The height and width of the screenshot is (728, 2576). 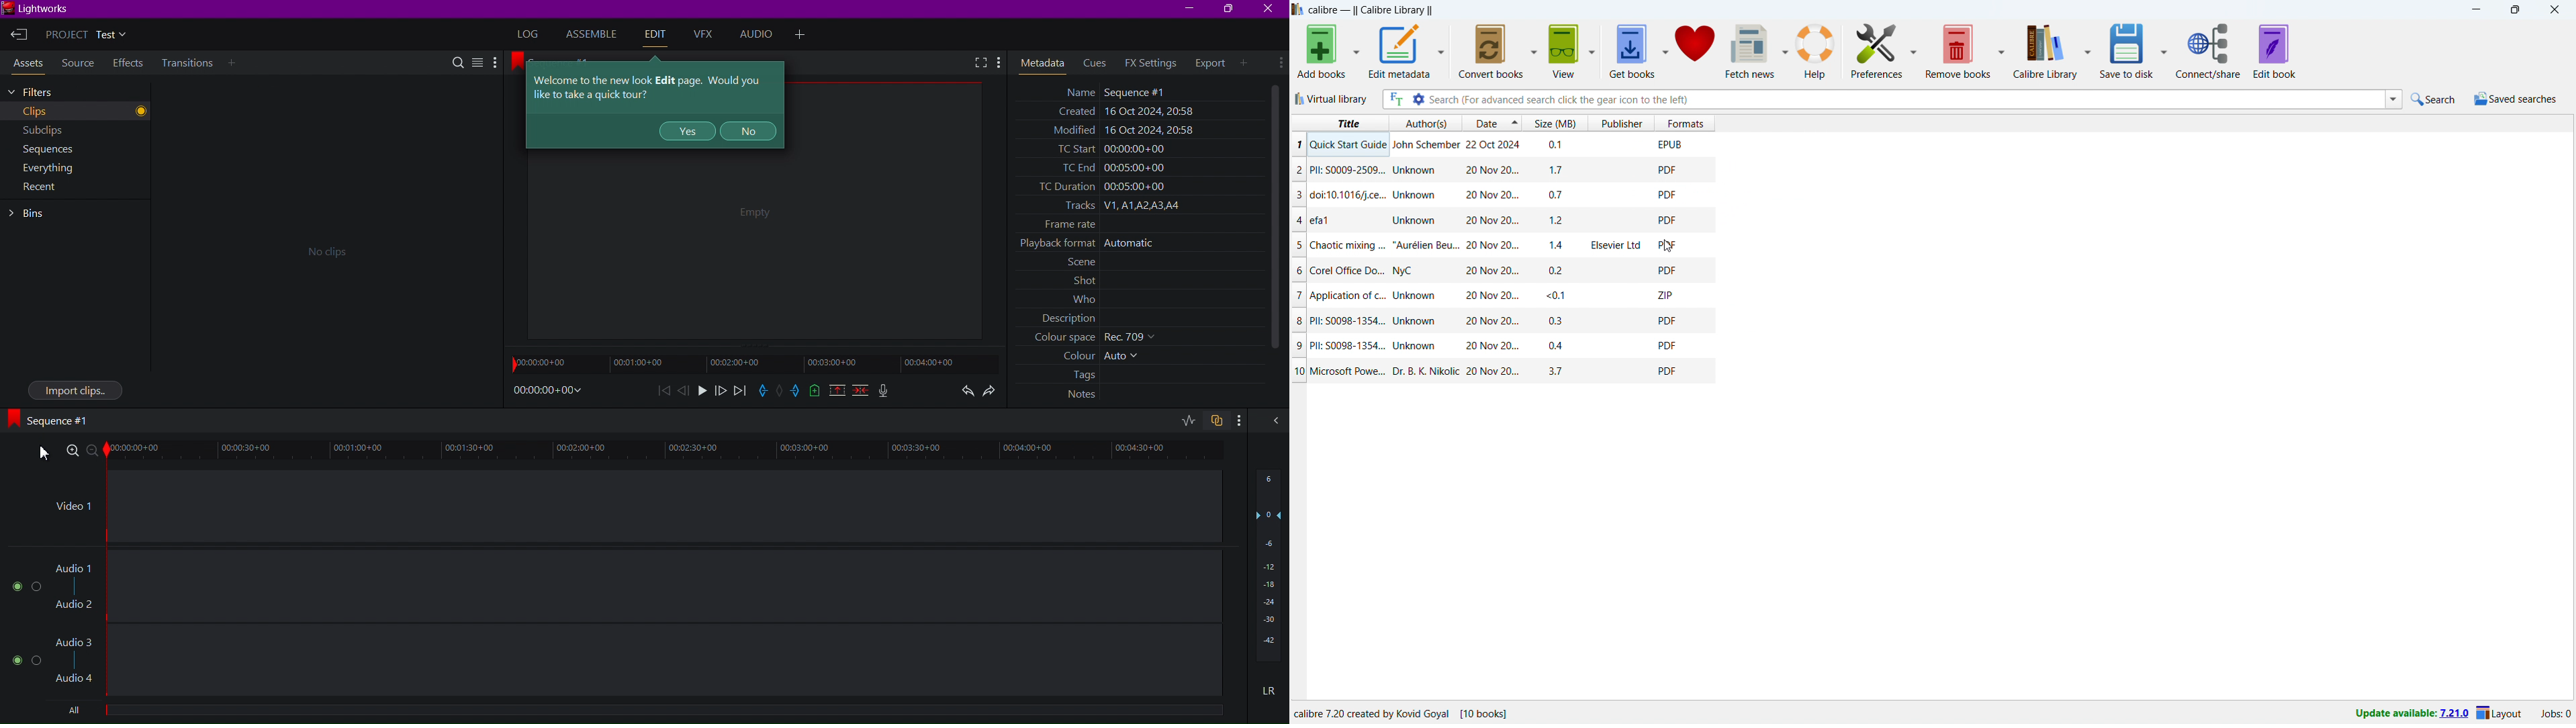 I want to click on Assemble, so click(x=592, y=33).